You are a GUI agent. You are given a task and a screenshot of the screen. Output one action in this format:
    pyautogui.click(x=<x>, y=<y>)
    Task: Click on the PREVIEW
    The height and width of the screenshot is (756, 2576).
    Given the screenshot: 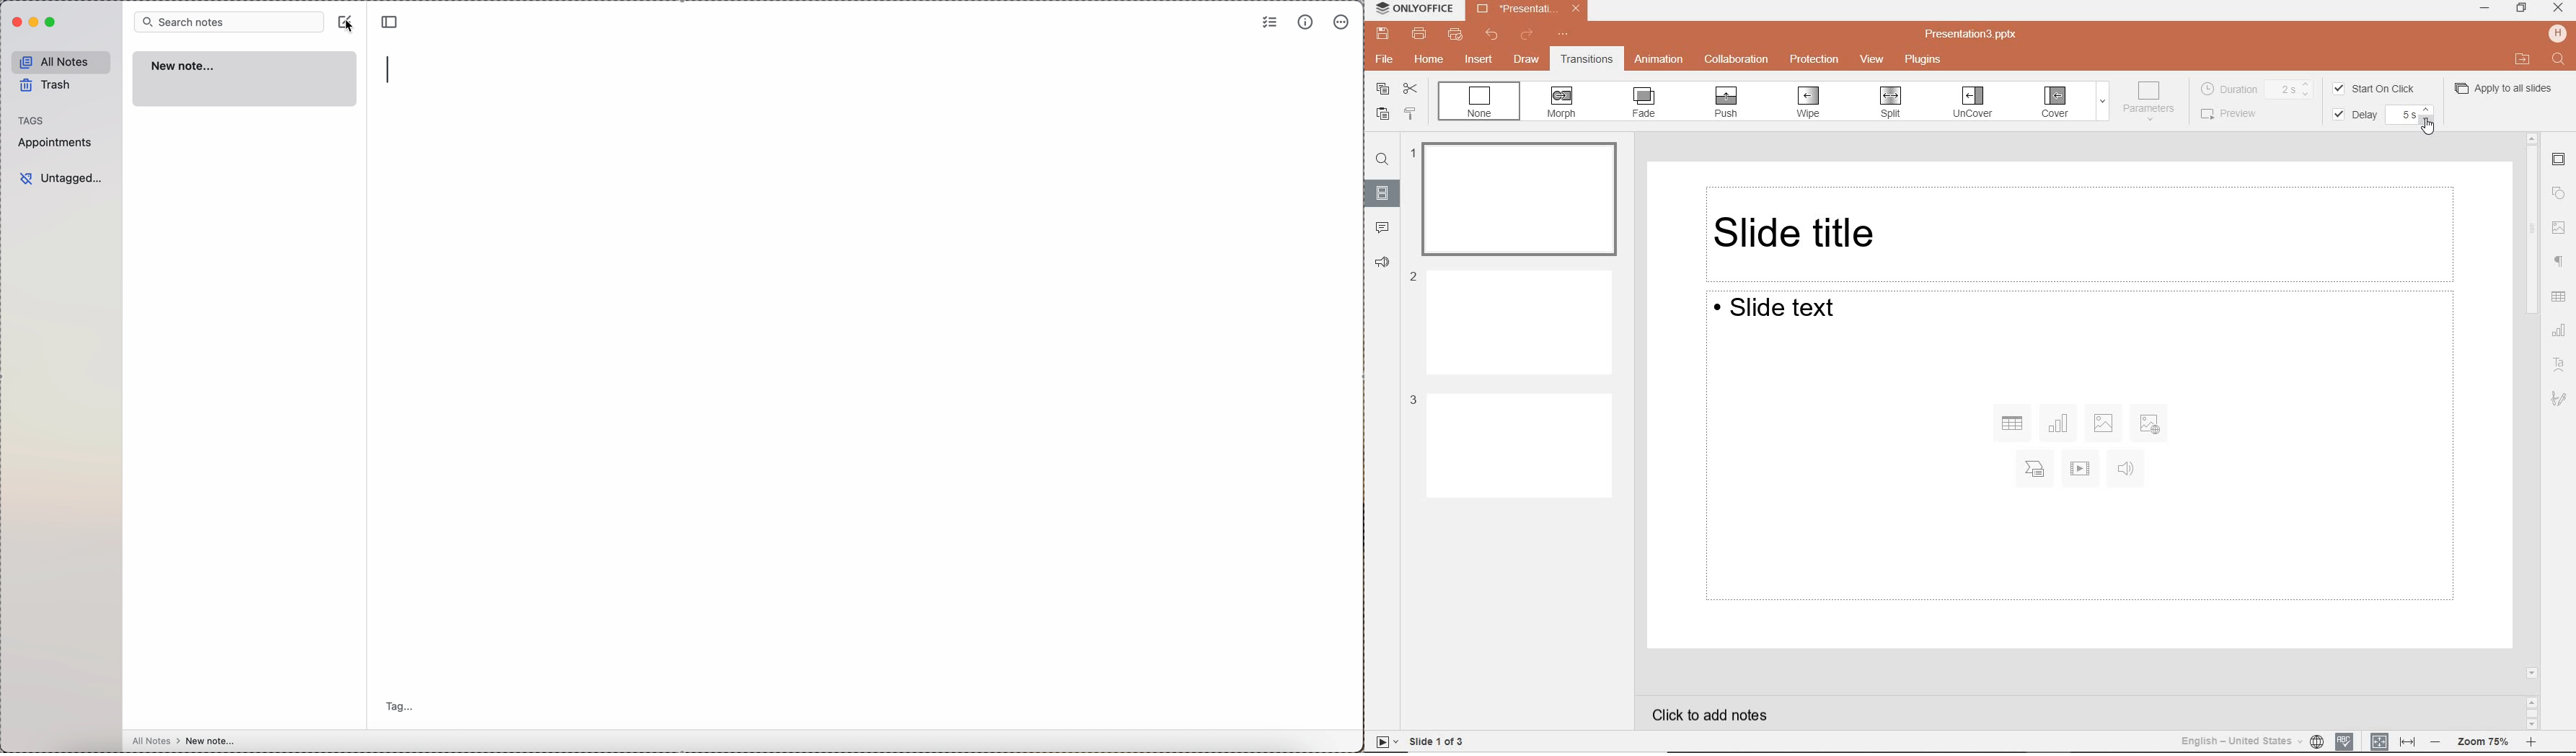 What is the action you would take?
    pyautogui.click(x=2236, y=113)
    